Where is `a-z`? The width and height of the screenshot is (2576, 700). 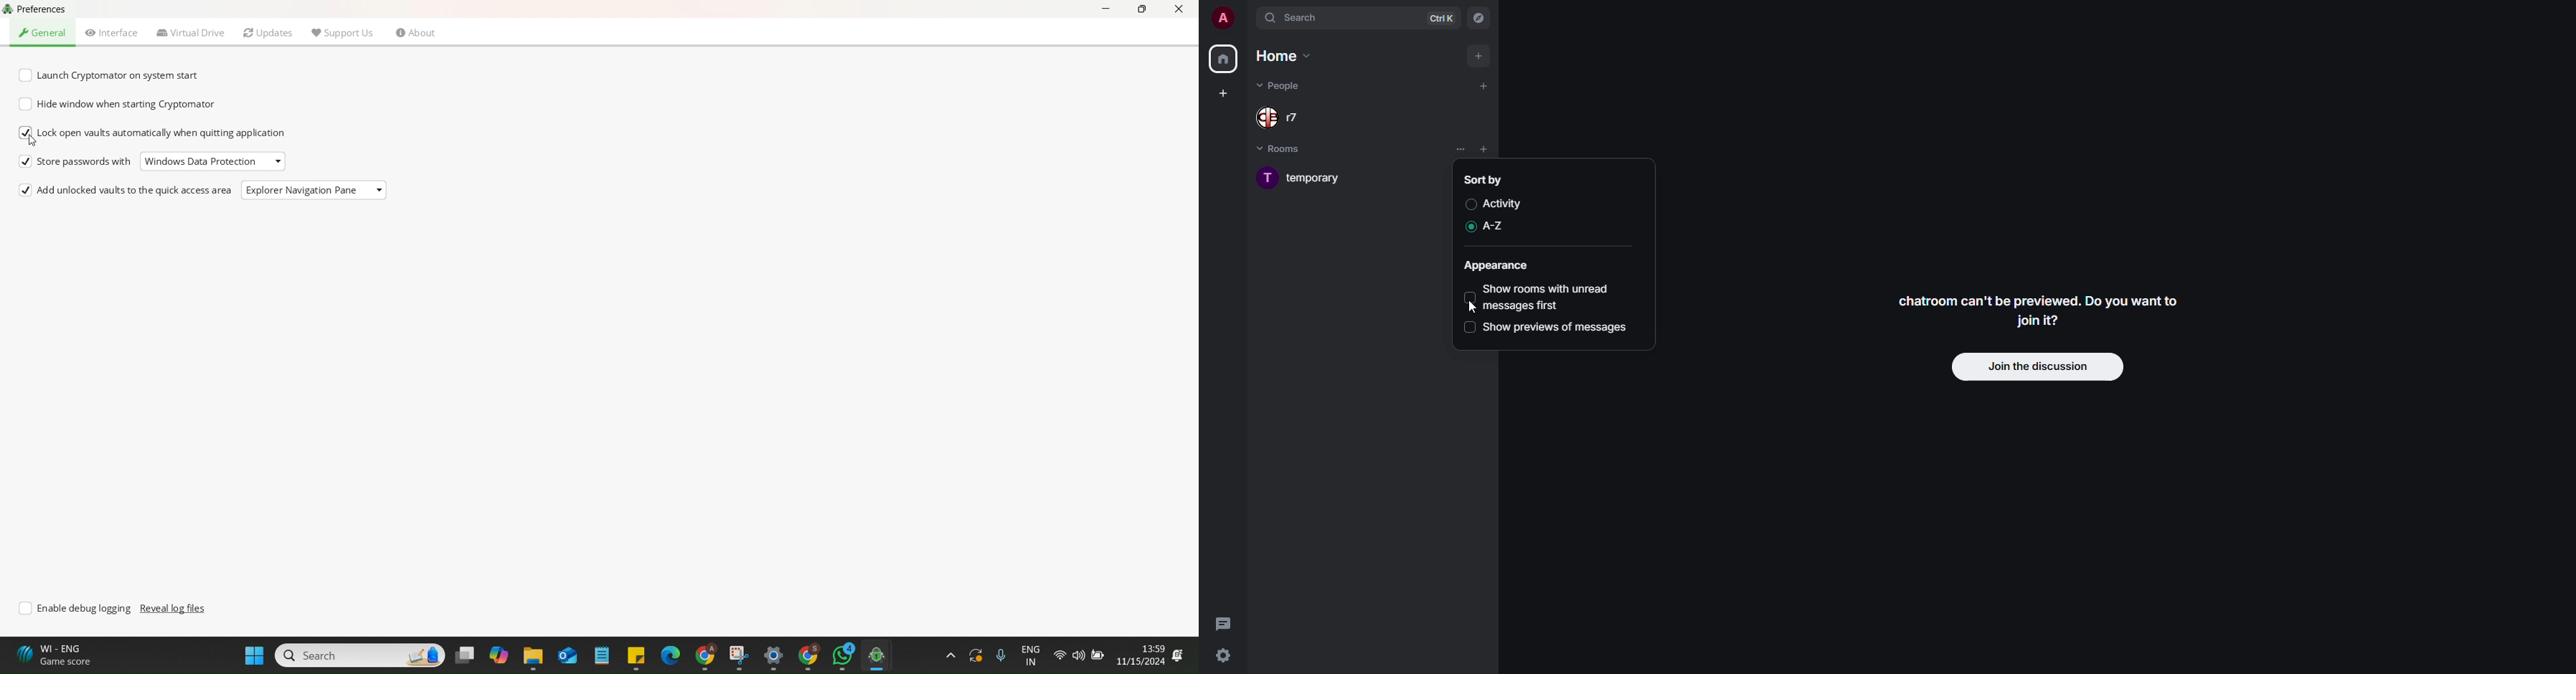 a-z is located at coordinates (1496, 227).